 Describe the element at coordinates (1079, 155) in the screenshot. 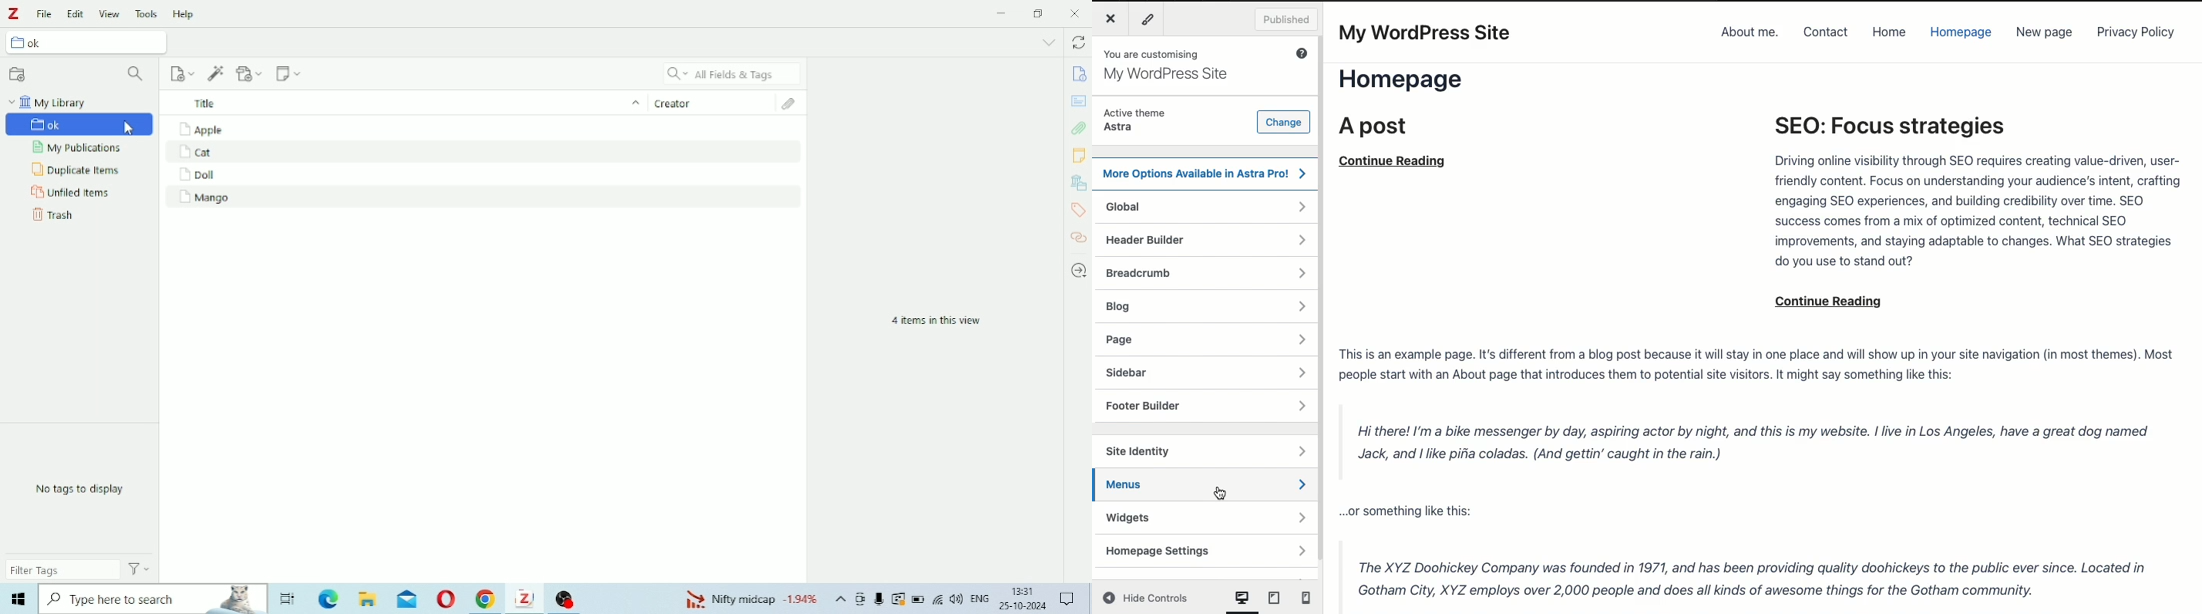

I see `Notes` at that location.